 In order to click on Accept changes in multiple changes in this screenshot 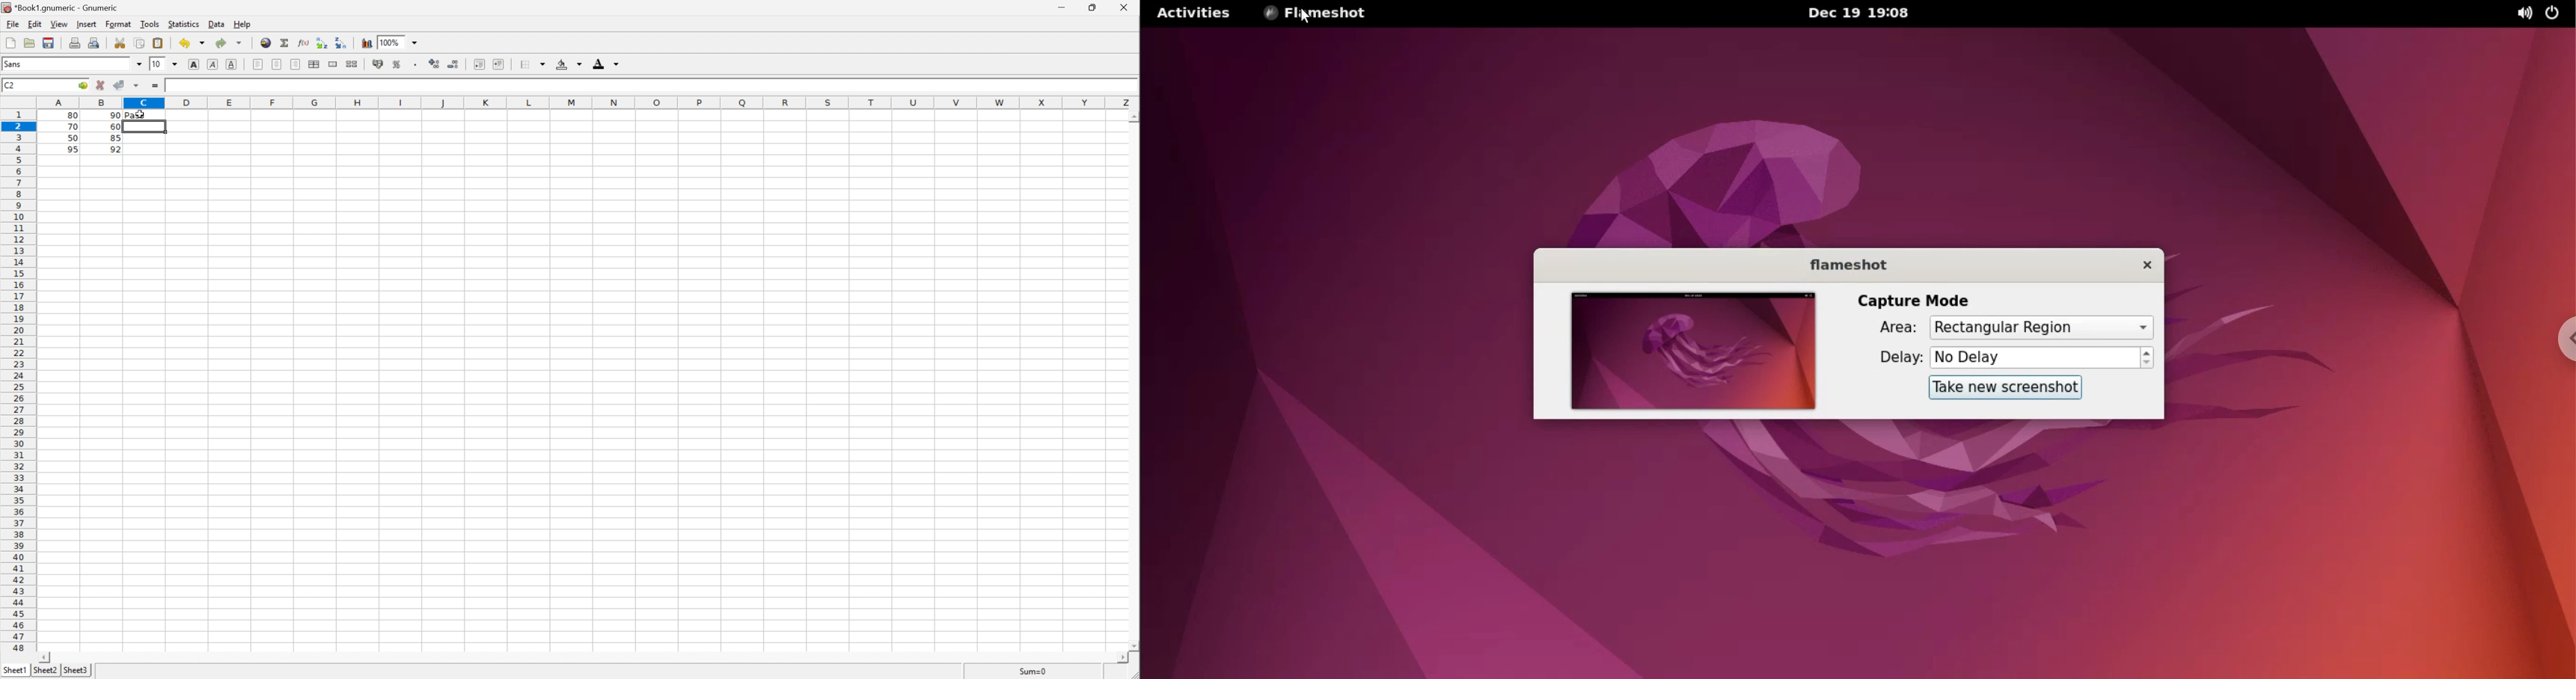, I will do `click(138, 85)`.